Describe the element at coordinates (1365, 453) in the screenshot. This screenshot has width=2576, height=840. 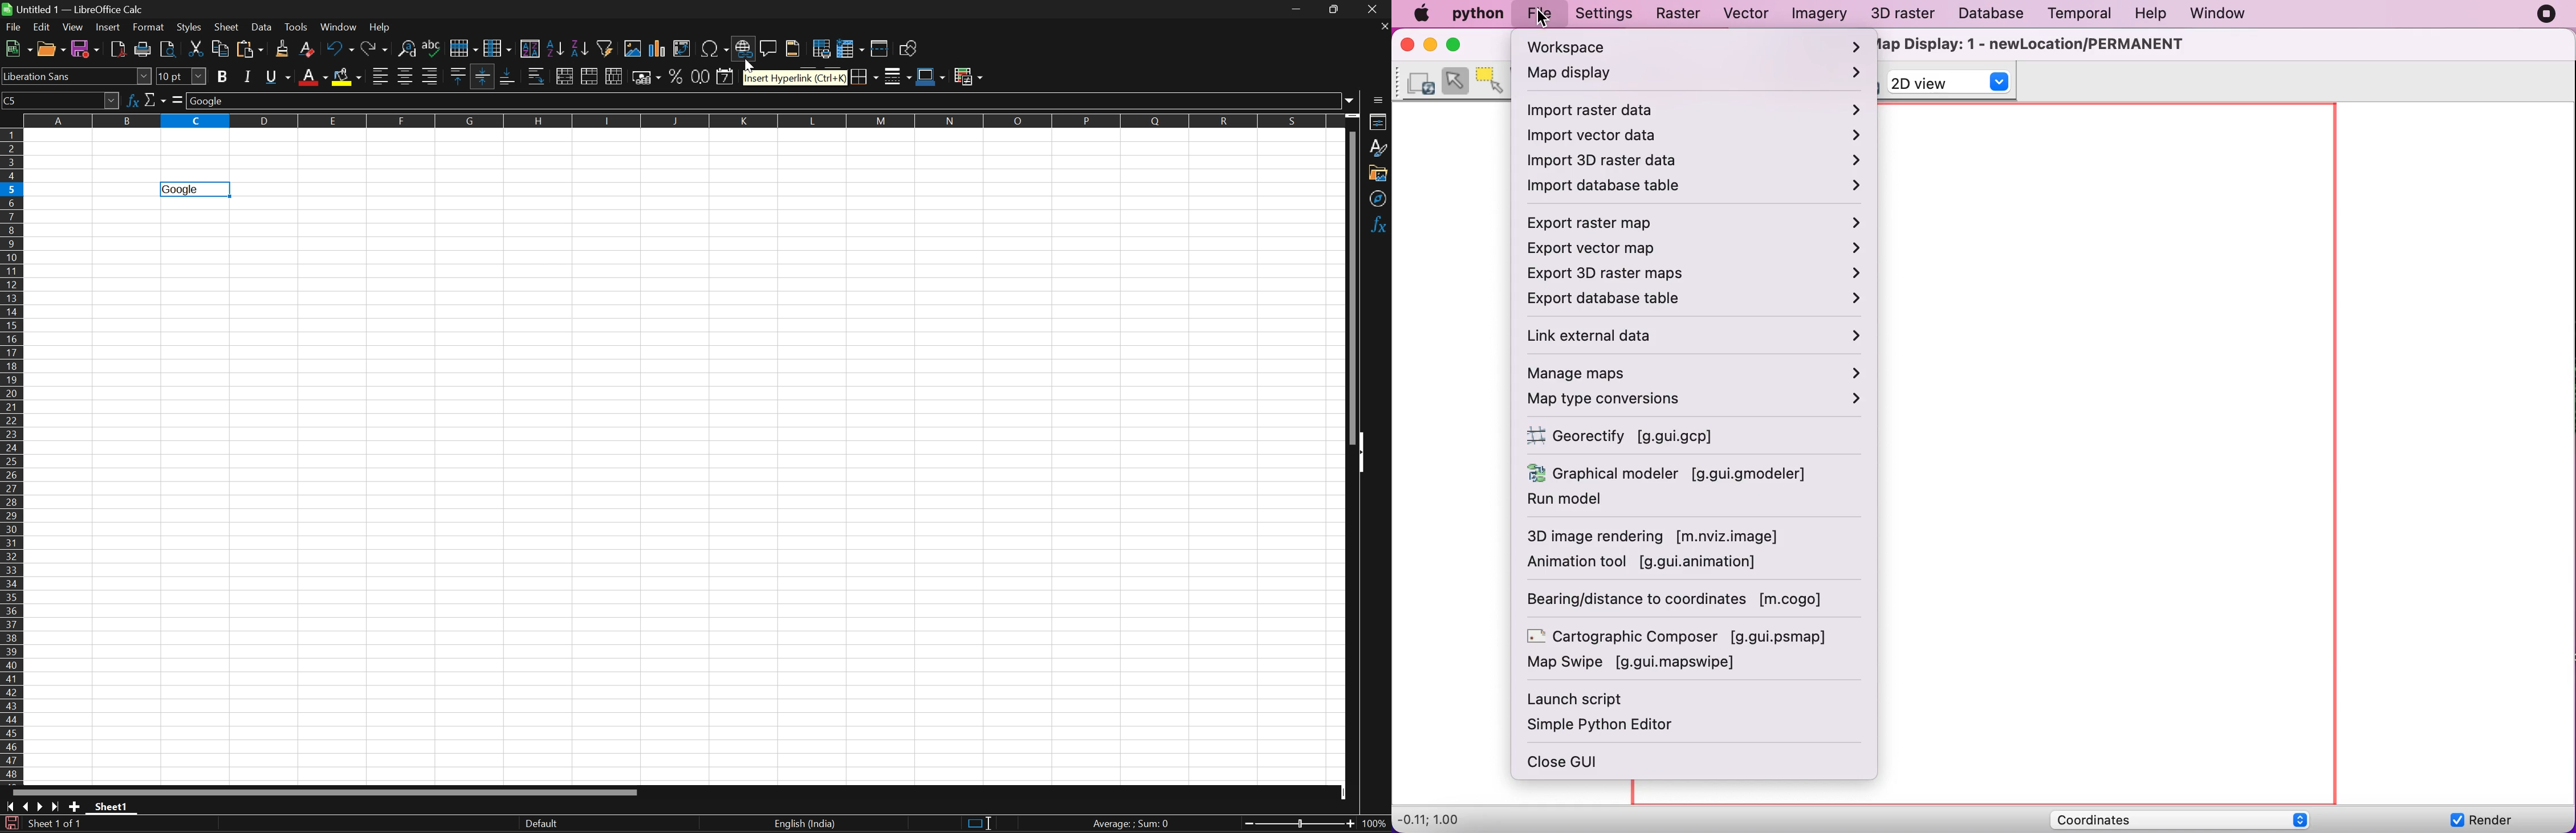
I see `Hide` at that location.